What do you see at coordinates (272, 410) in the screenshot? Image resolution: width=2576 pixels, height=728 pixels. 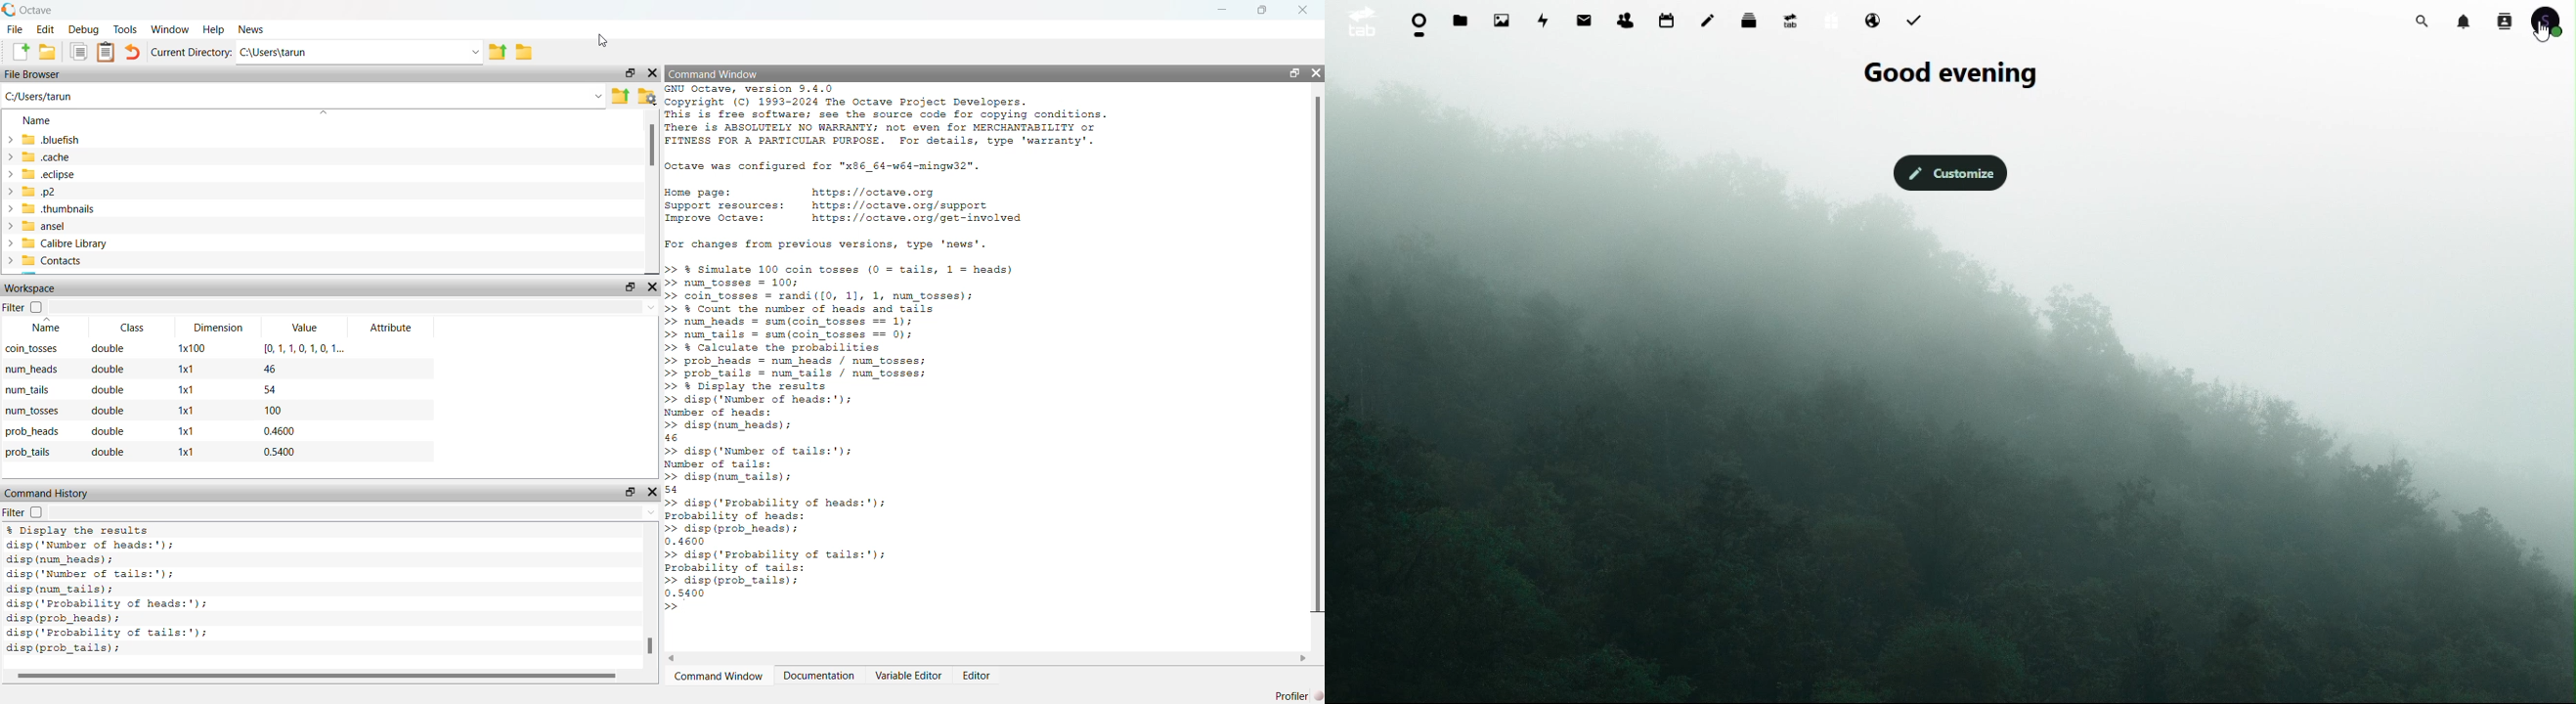 I see `100` at bounding box center [272, 410].